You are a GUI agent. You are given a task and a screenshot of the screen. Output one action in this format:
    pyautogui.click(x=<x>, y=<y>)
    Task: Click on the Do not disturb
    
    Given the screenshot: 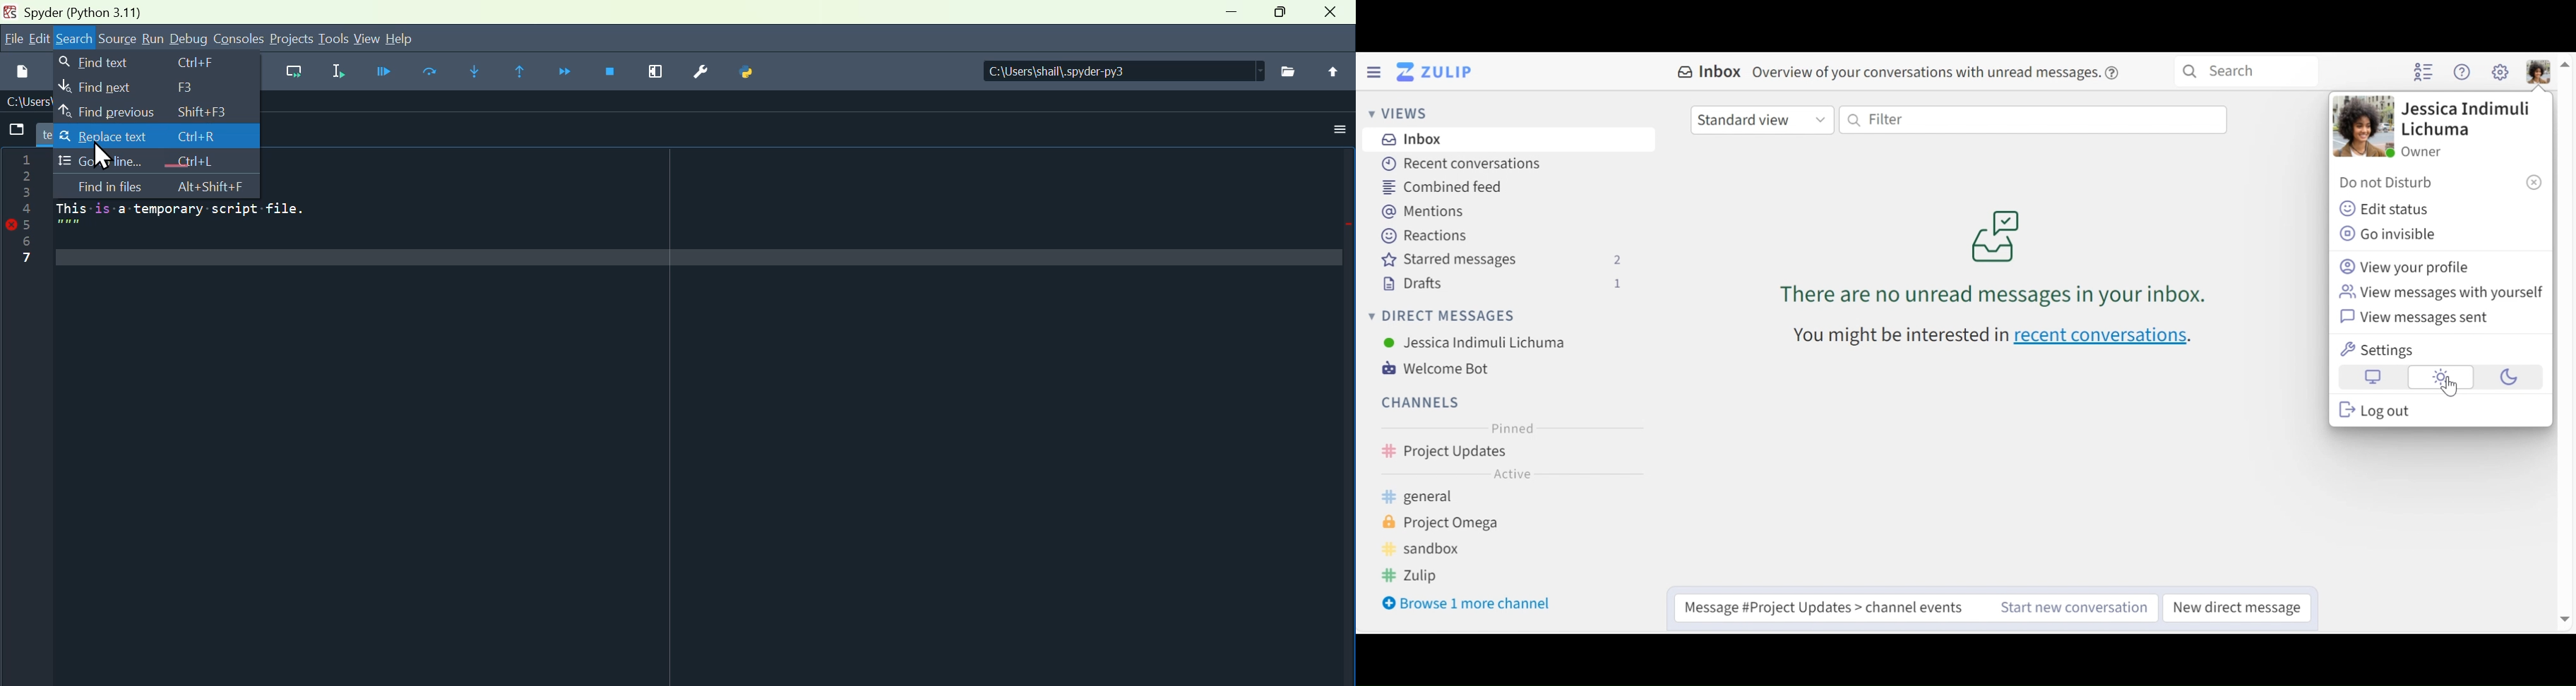 What is the action you would take?
    pyautogui.click(x=2390, y=184)
    